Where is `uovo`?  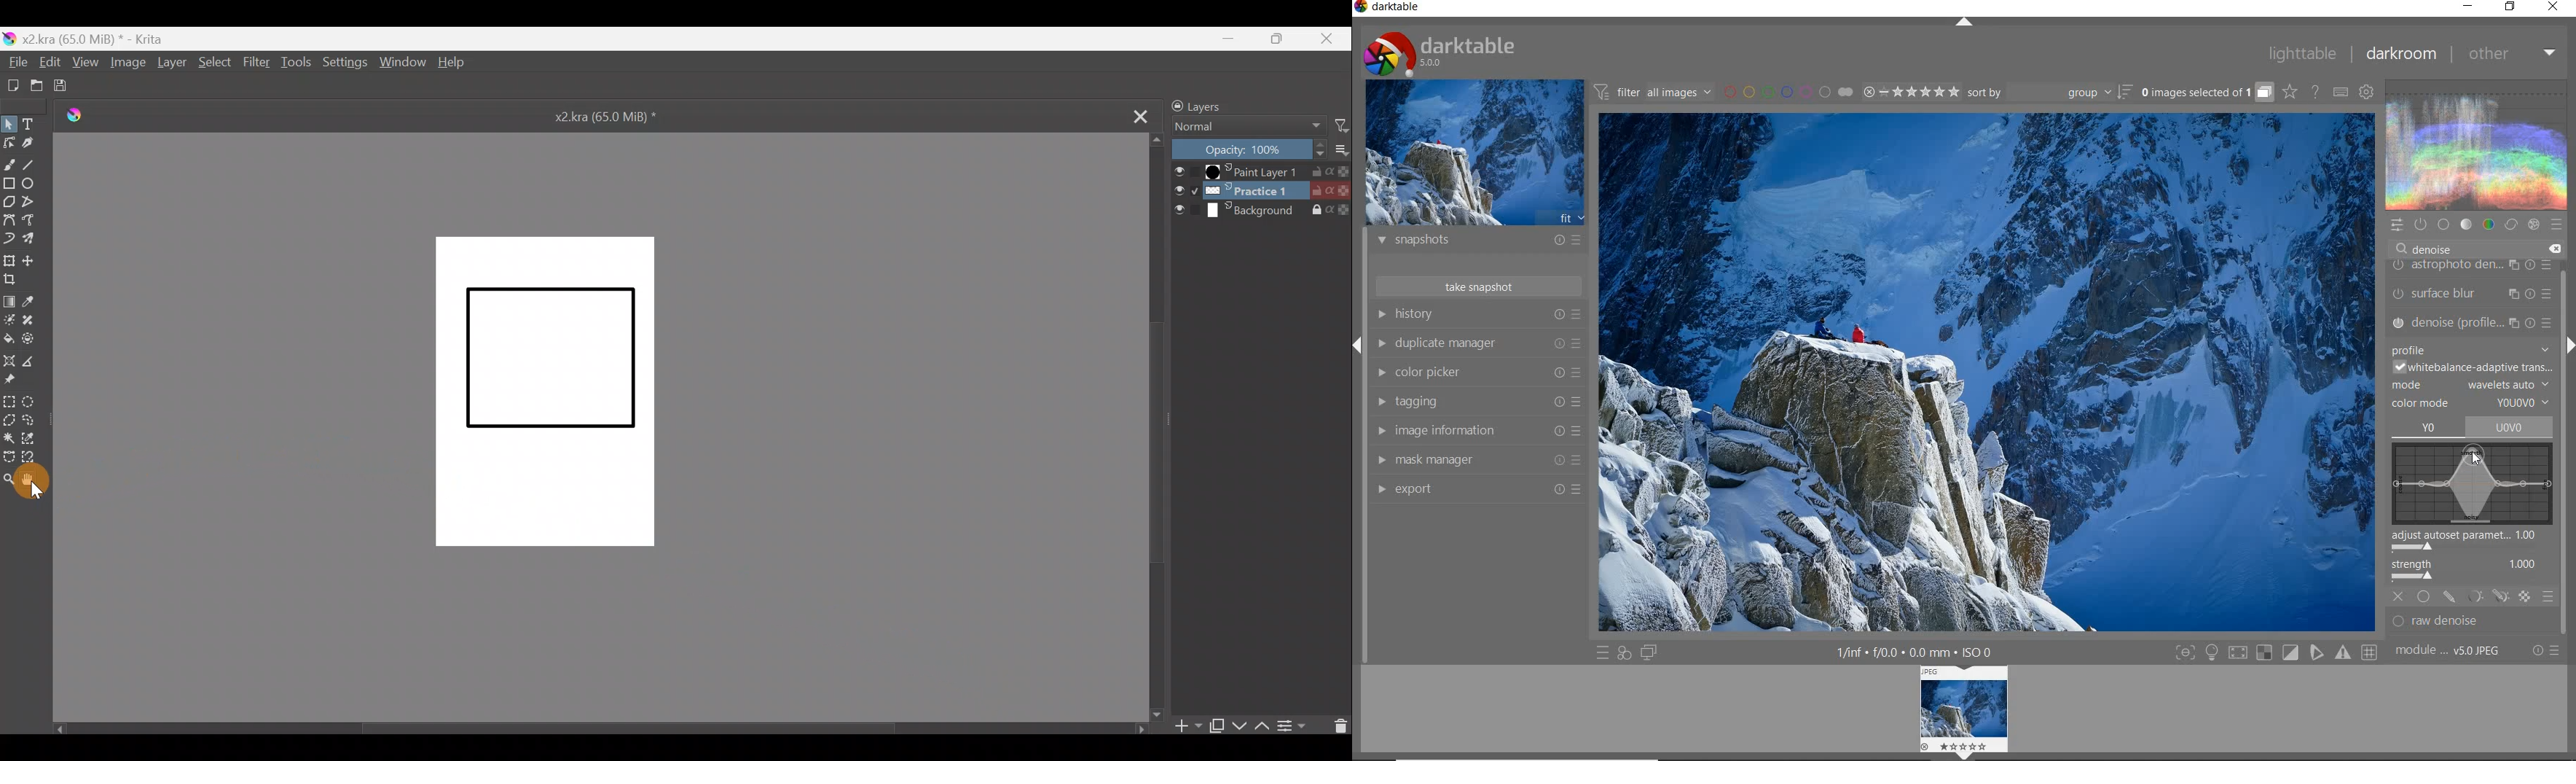
uovo is located at coordinates (2512, 426).